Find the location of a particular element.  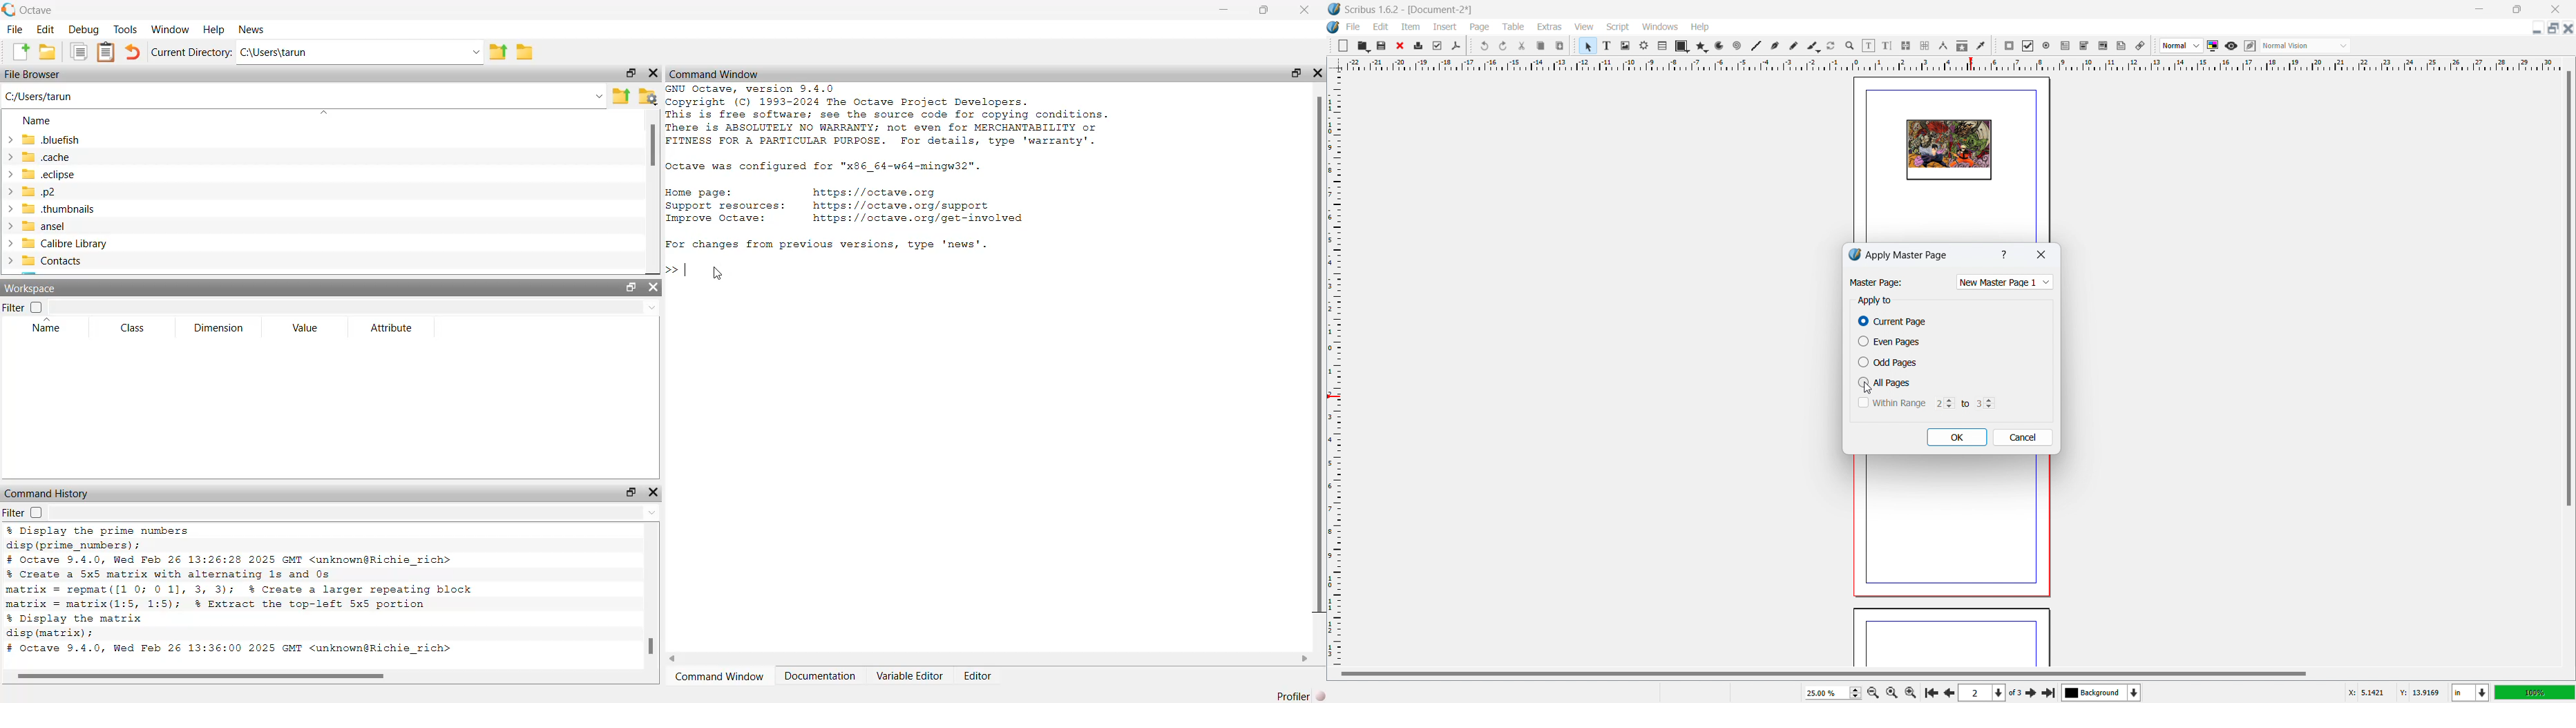

edit contents of the frame is located at coordinates (1869, 46).